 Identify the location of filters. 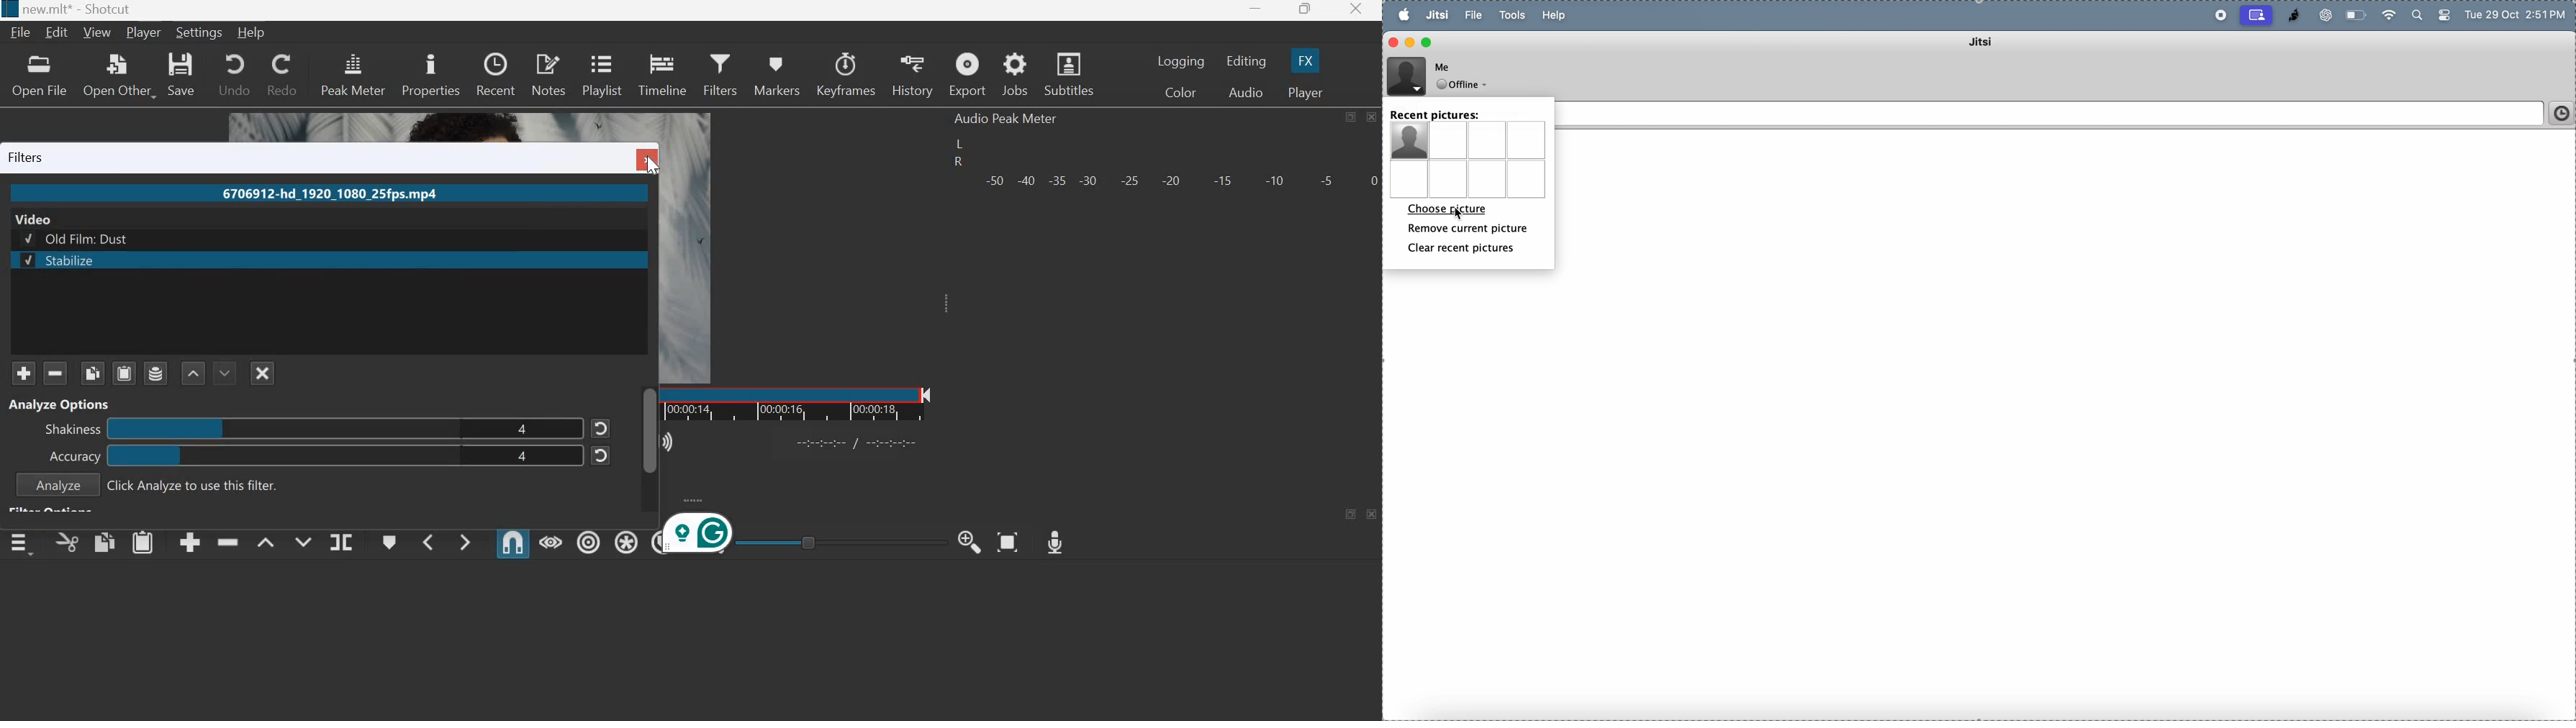
(27, 157).